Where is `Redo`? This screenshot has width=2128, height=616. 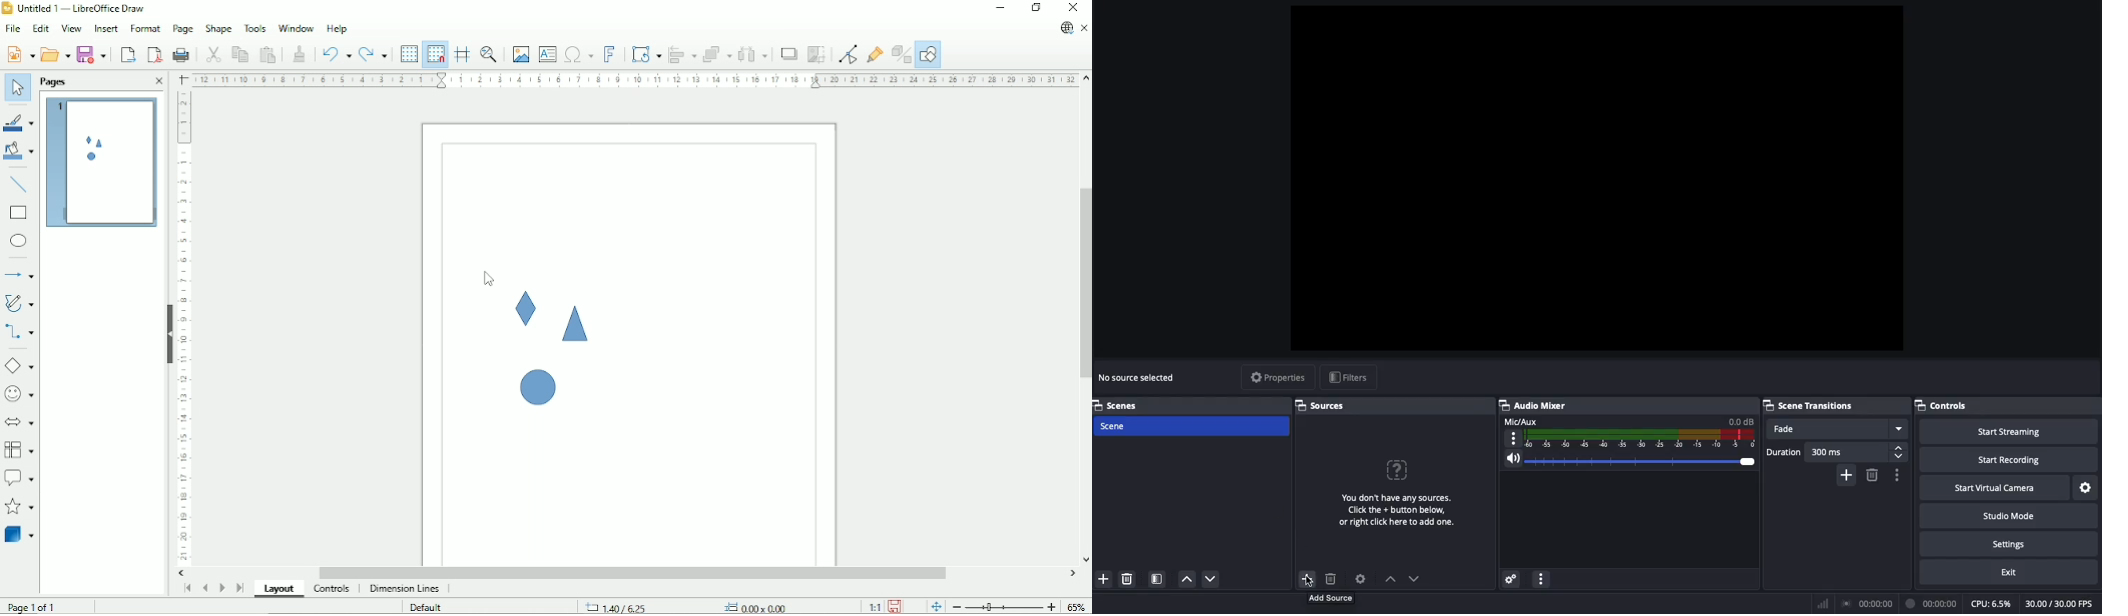
Redo is located at coordinates (374, 53).